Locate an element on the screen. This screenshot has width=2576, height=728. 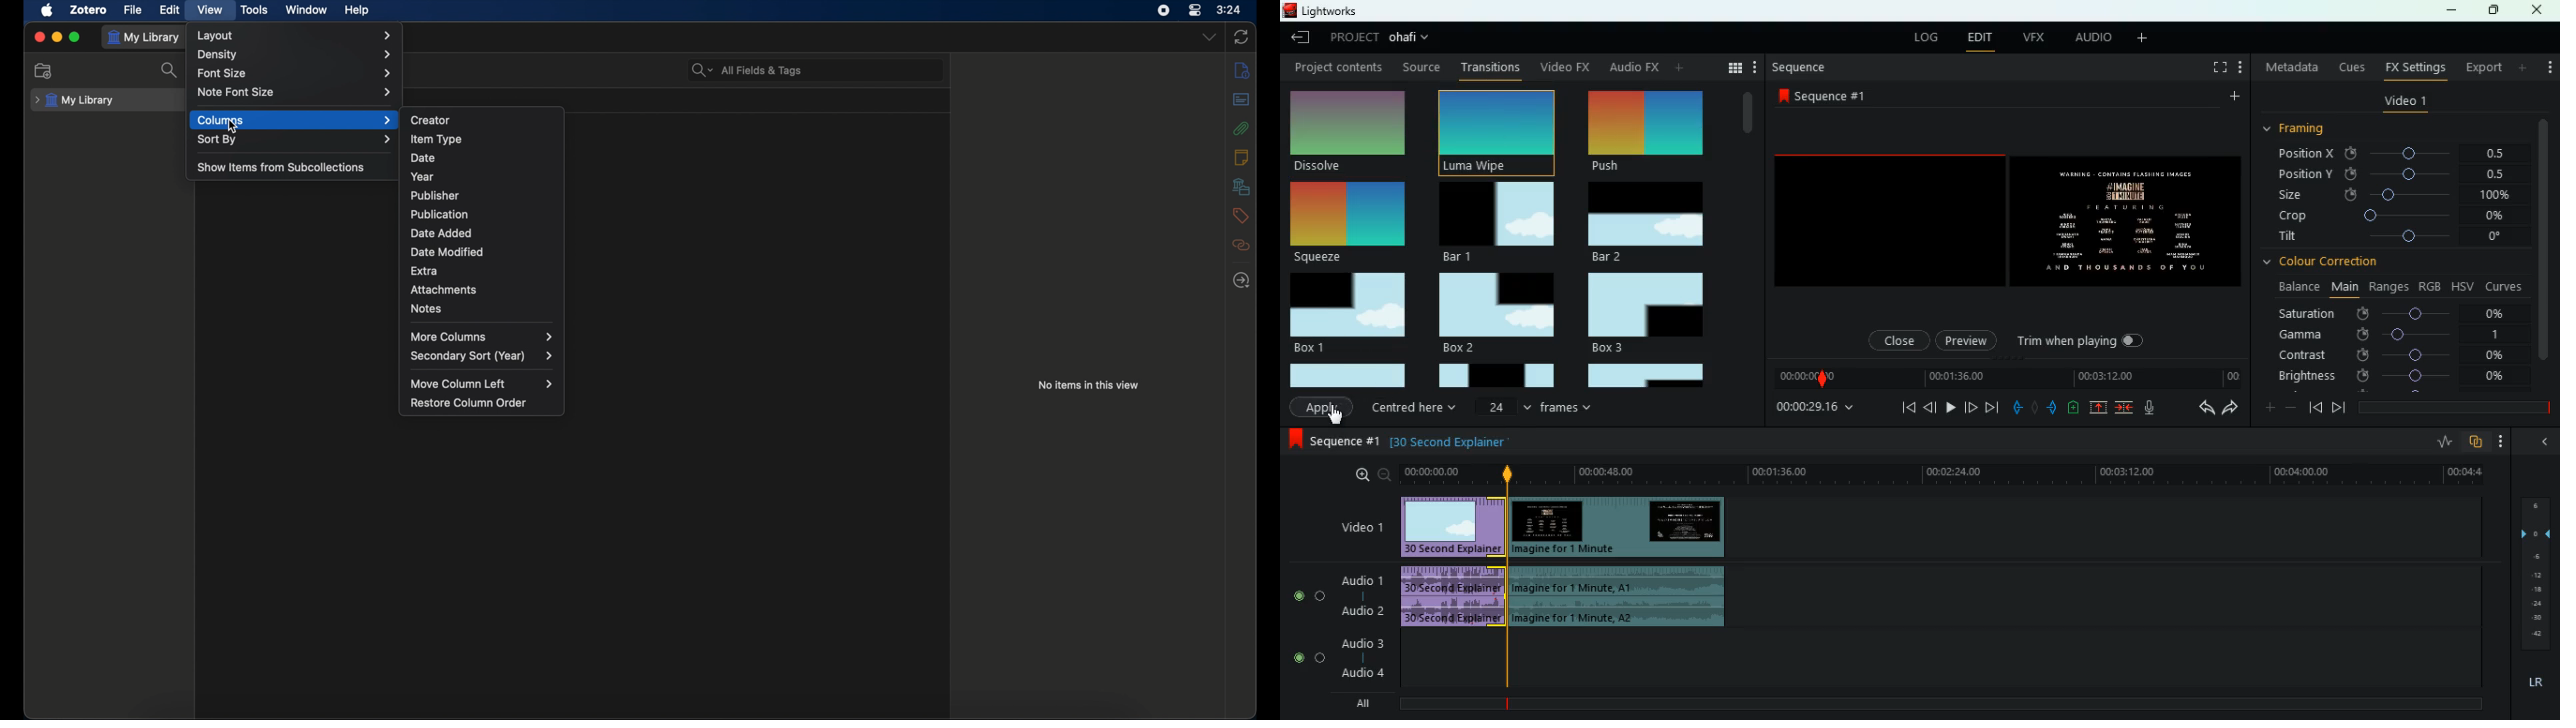
hsv is located at coordinates (2461, 285).